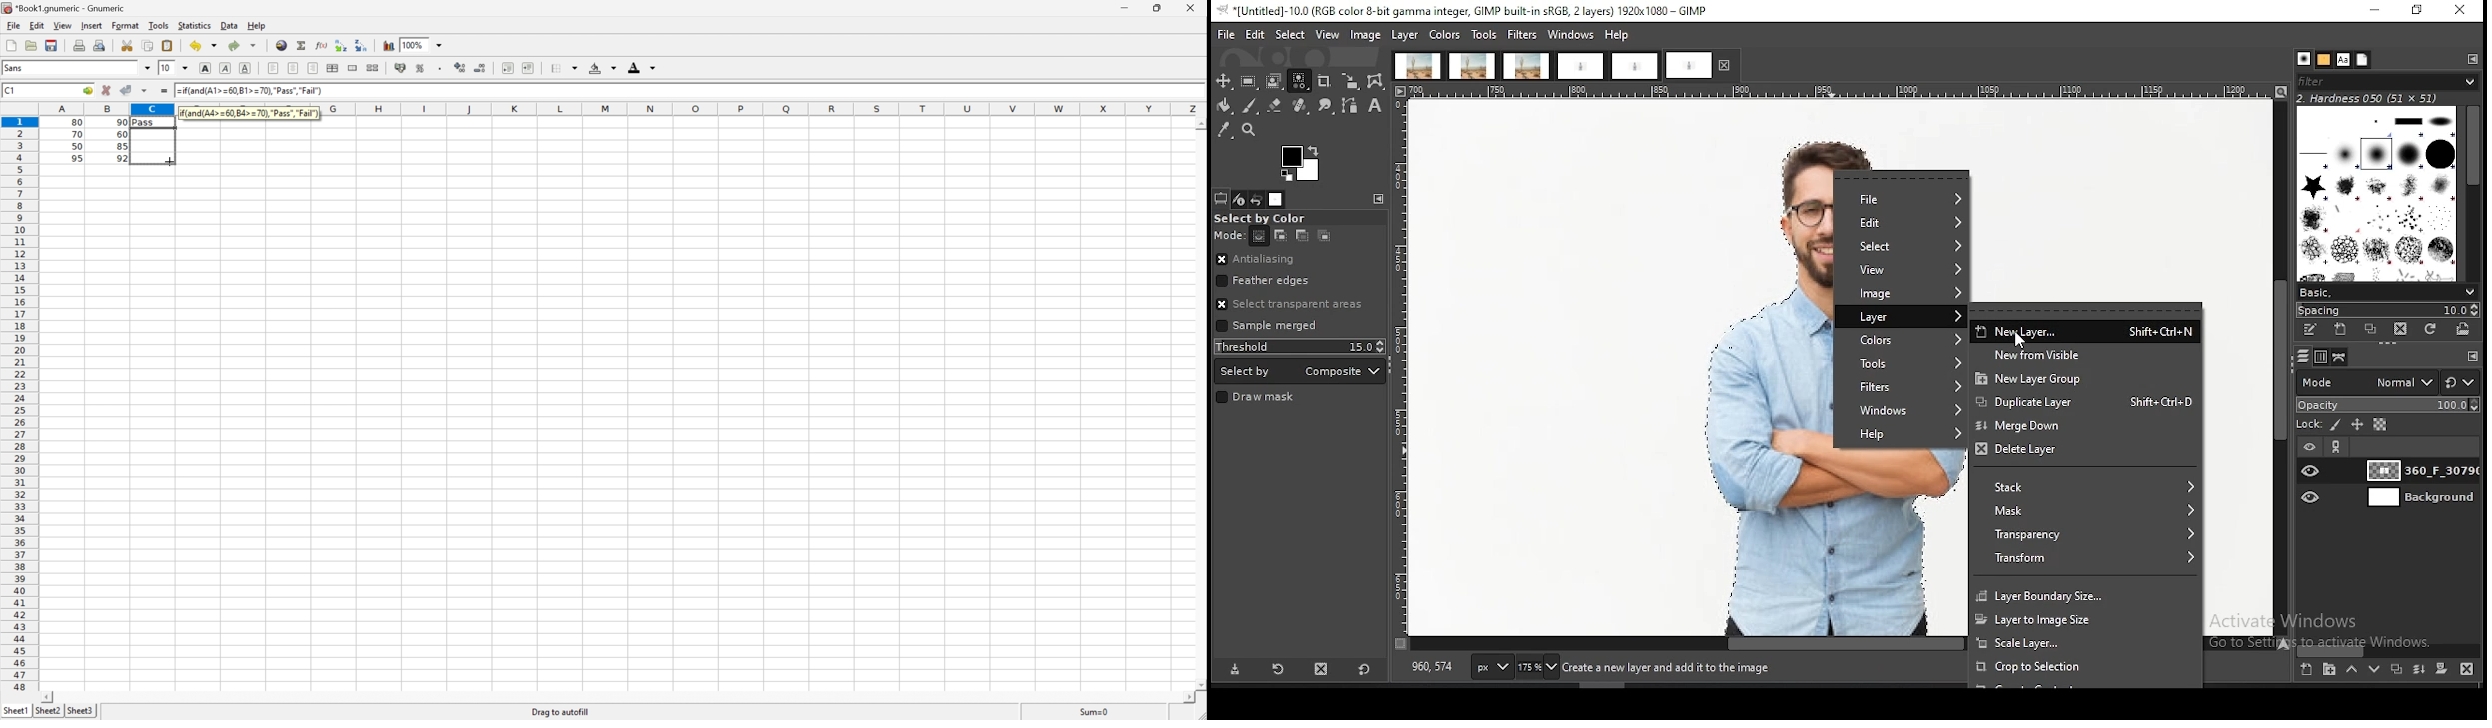 This screenshot has width=2492, height=728. What do you see at coordinates (352, 68) in the screenshot?
I see `Merge ranges of cells` at bounding box center [352, 68].